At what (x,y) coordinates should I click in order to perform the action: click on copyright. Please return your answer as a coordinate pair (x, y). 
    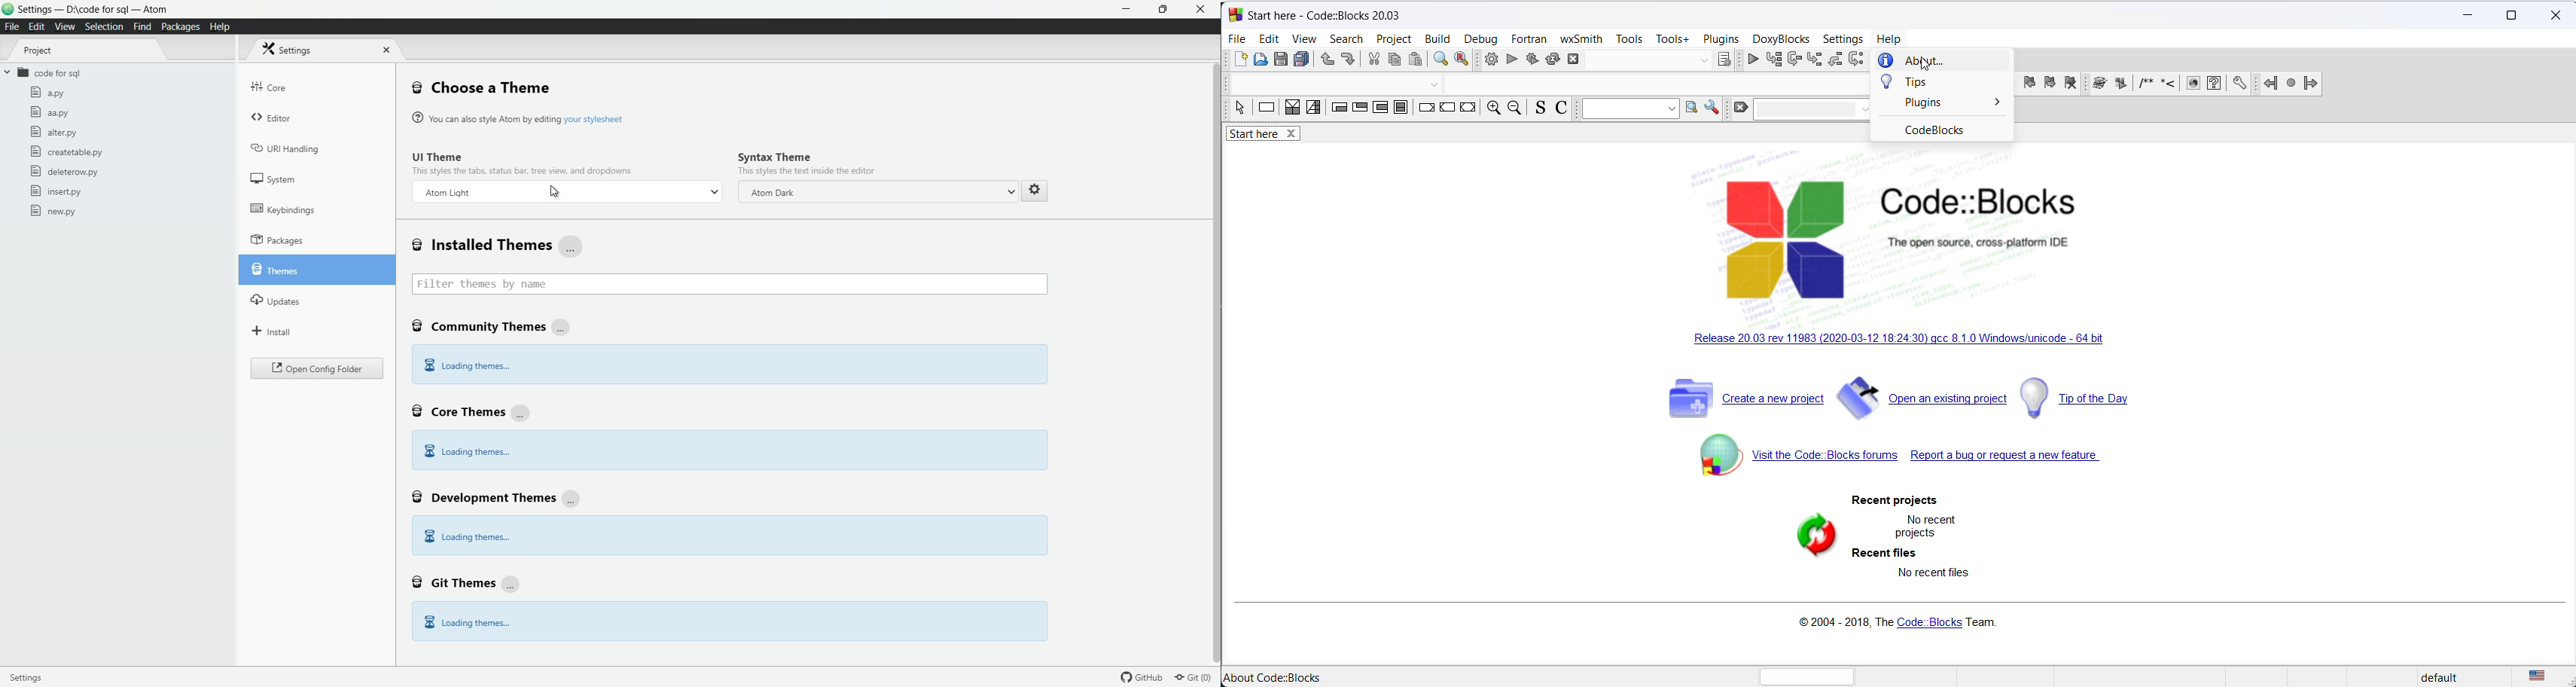
    Looking at the image, I should click on (1903, 621).